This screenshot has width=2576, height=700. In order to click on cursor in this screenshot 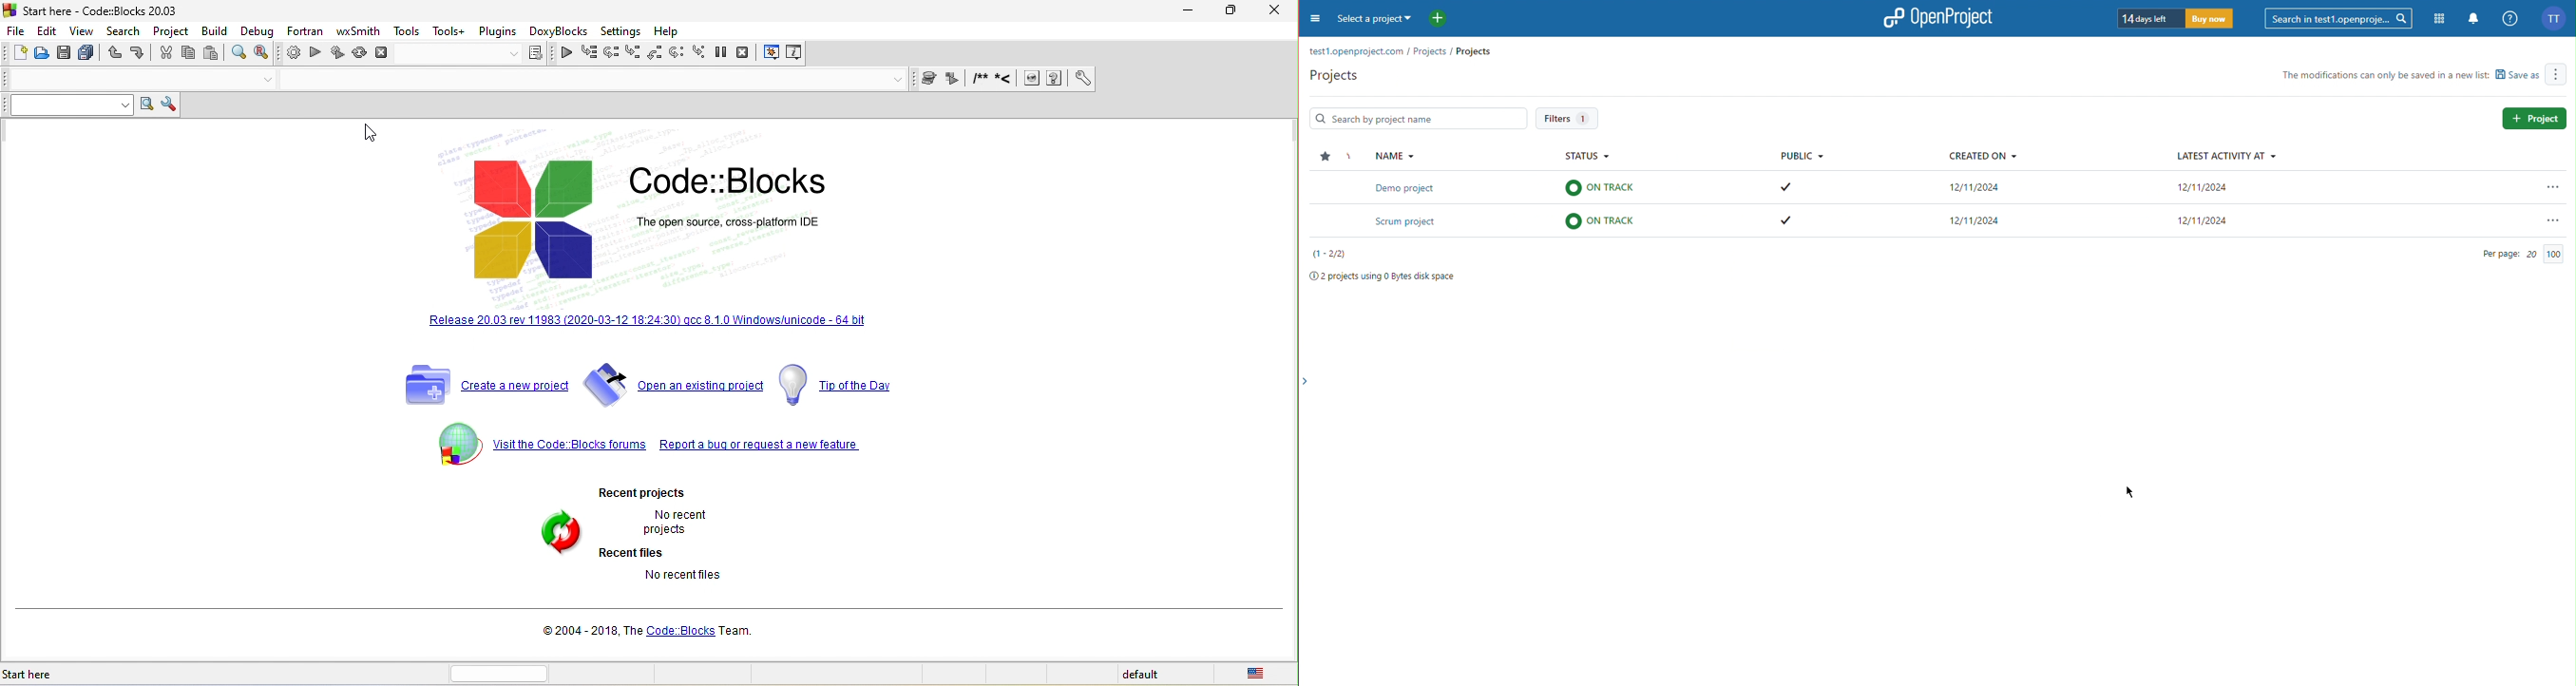, I will do `click(372, 134)`.